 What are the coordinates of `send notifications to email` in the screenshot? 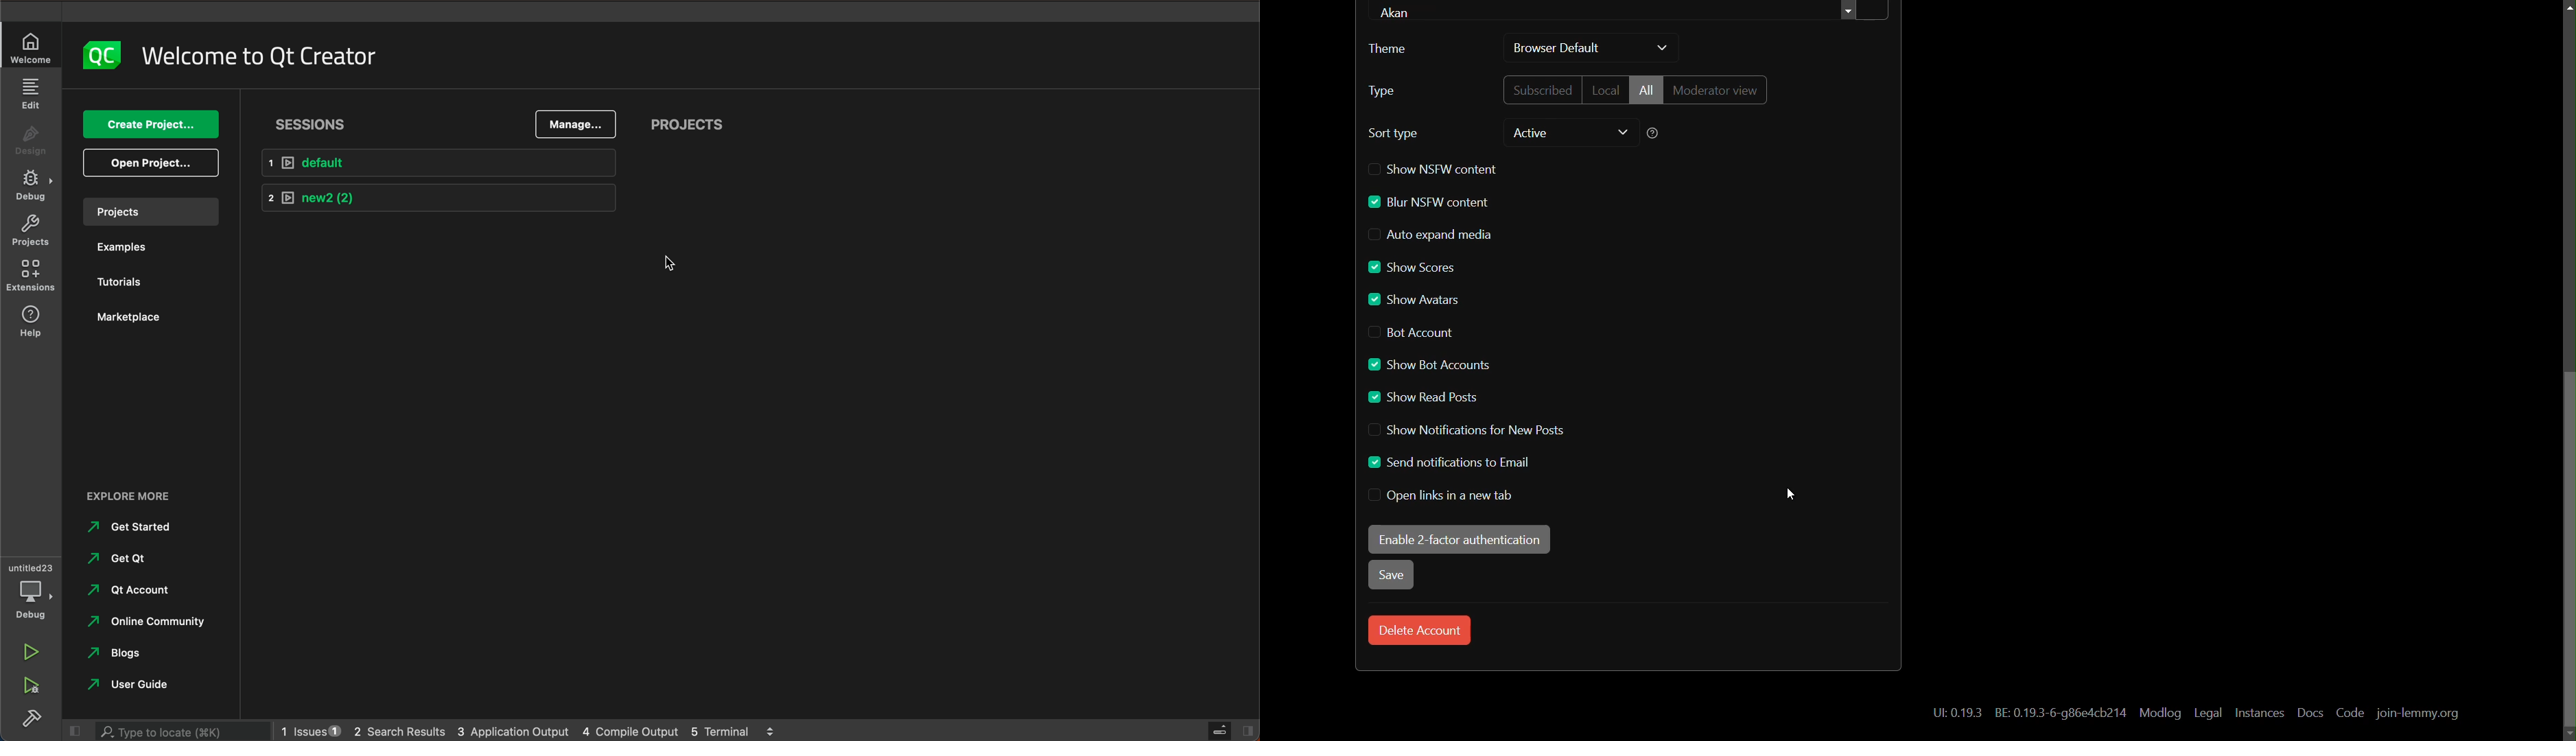 It's located at (1451, 462).